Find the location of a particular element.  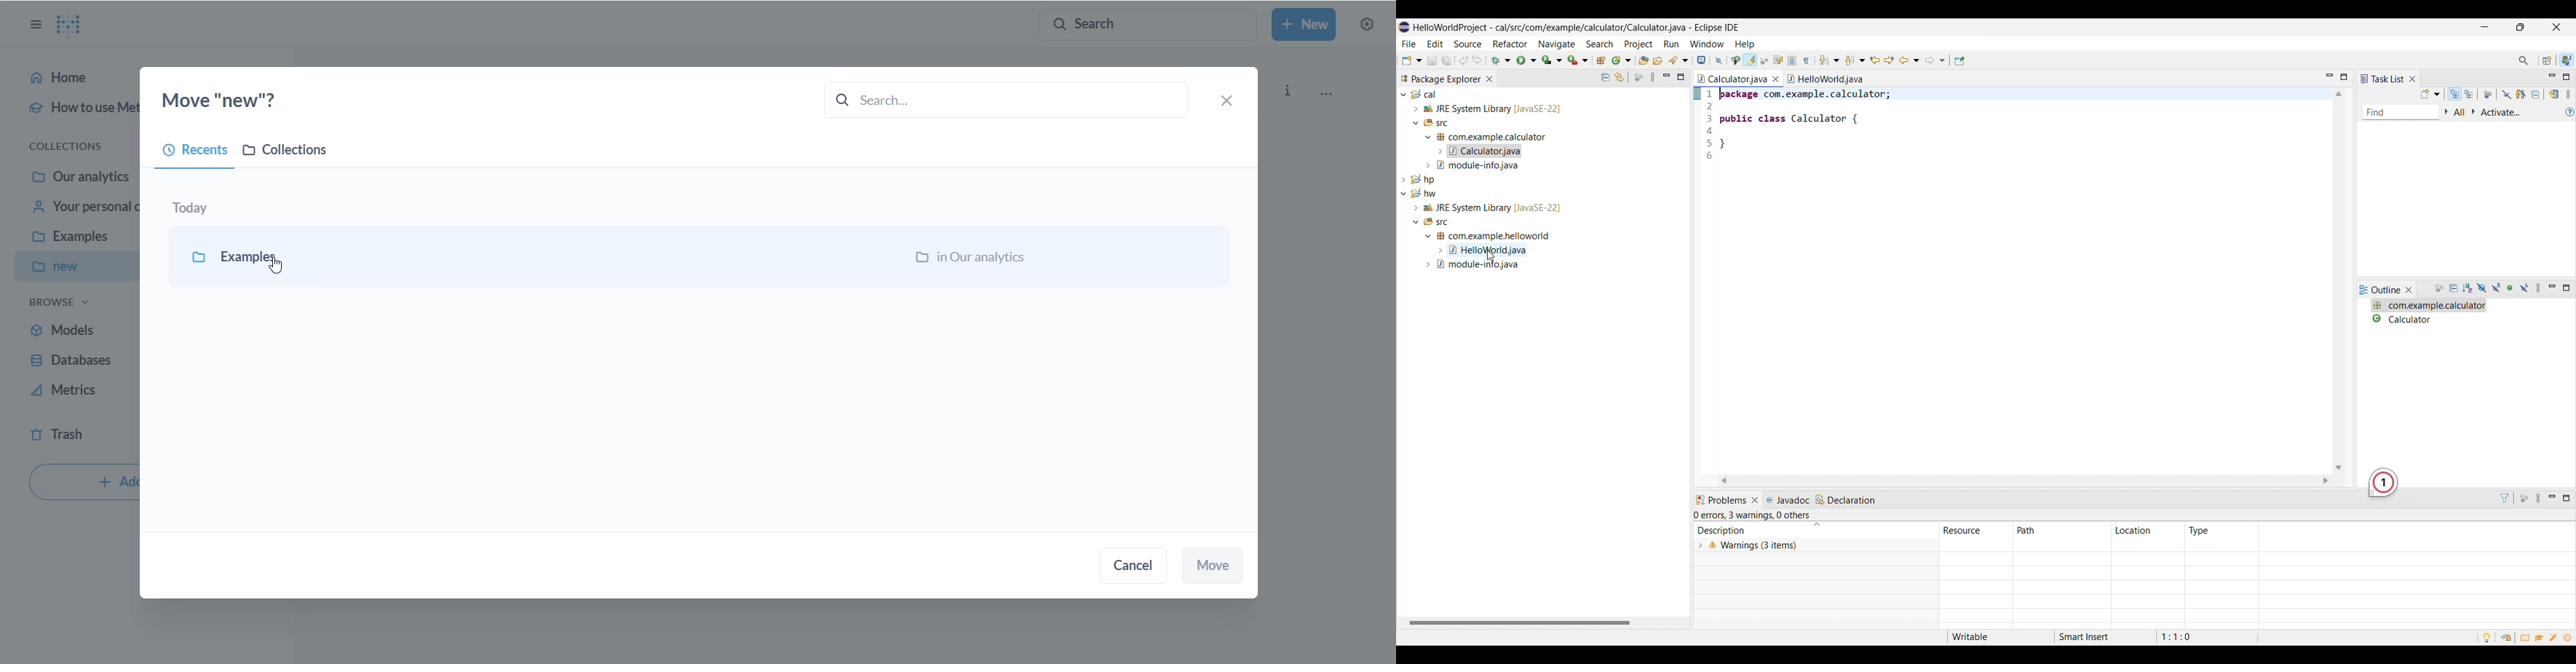

Automatically fold uninteresting elements is located at coordinates (1764, 61).